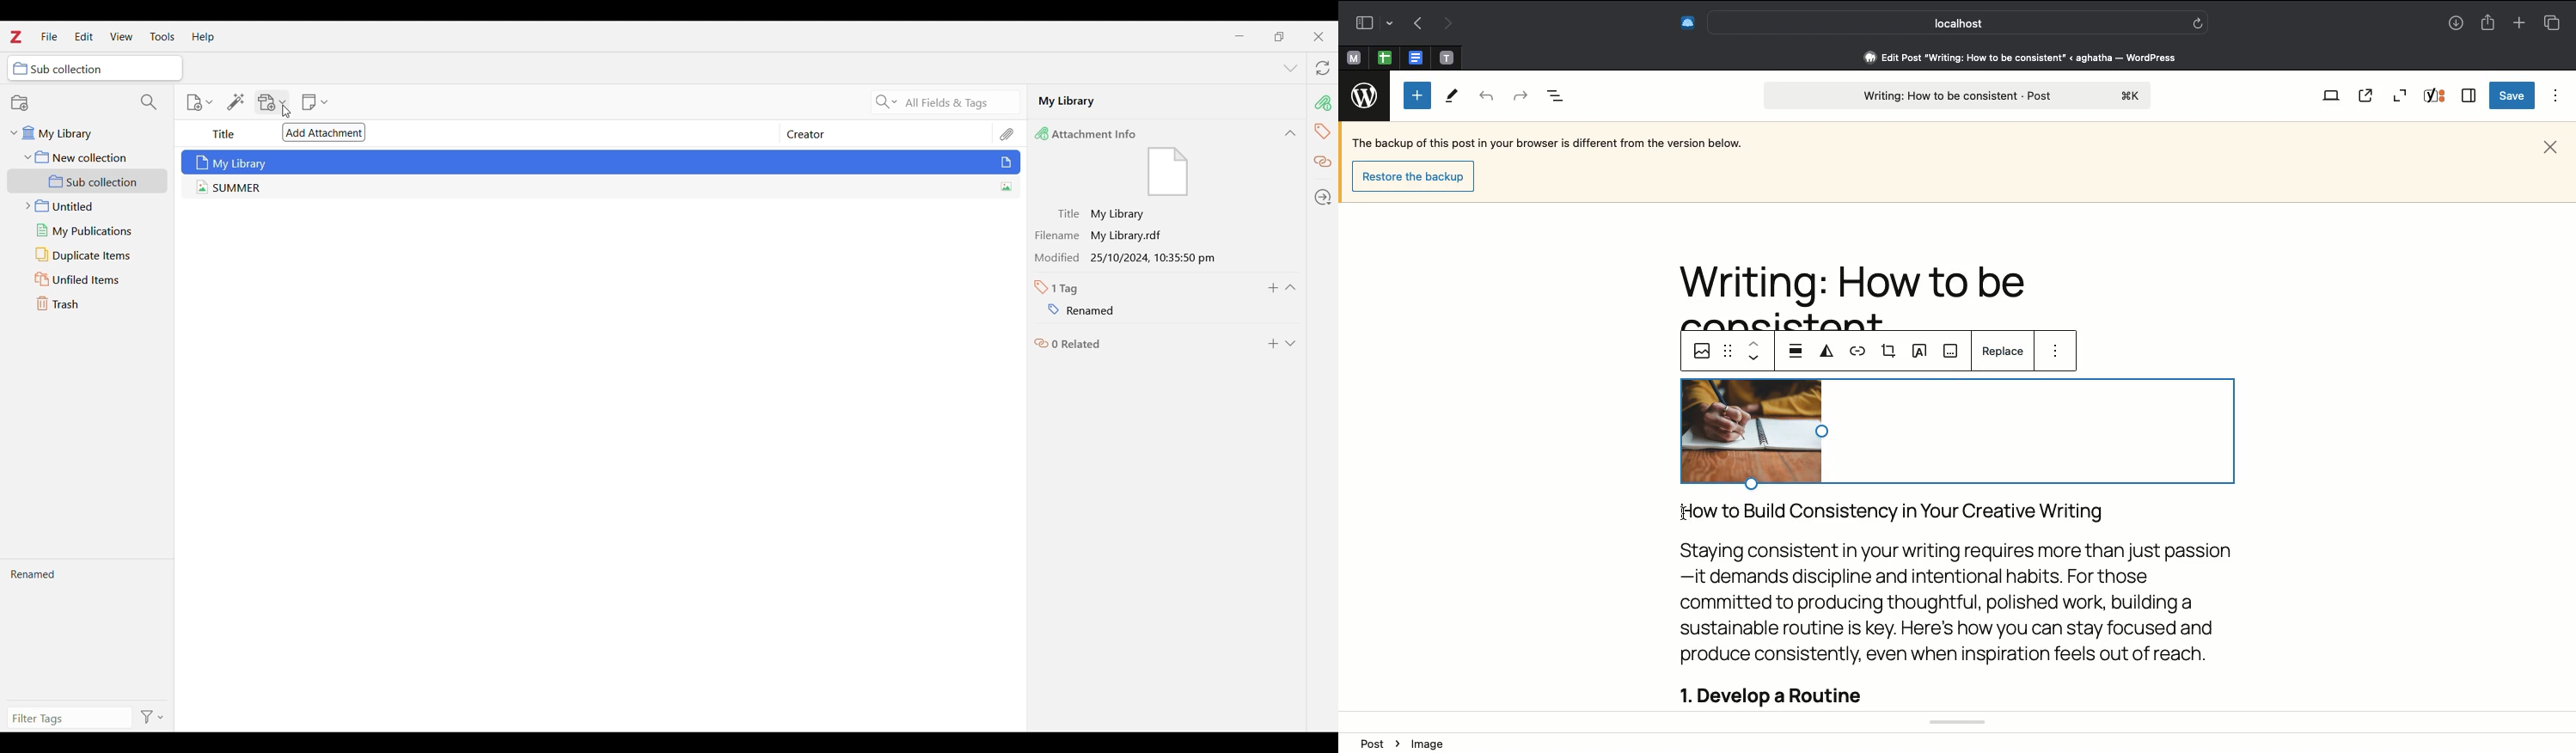  Describe the element at coordinates (1009, 133) in the screenshot. I see `Attachment` at that location.